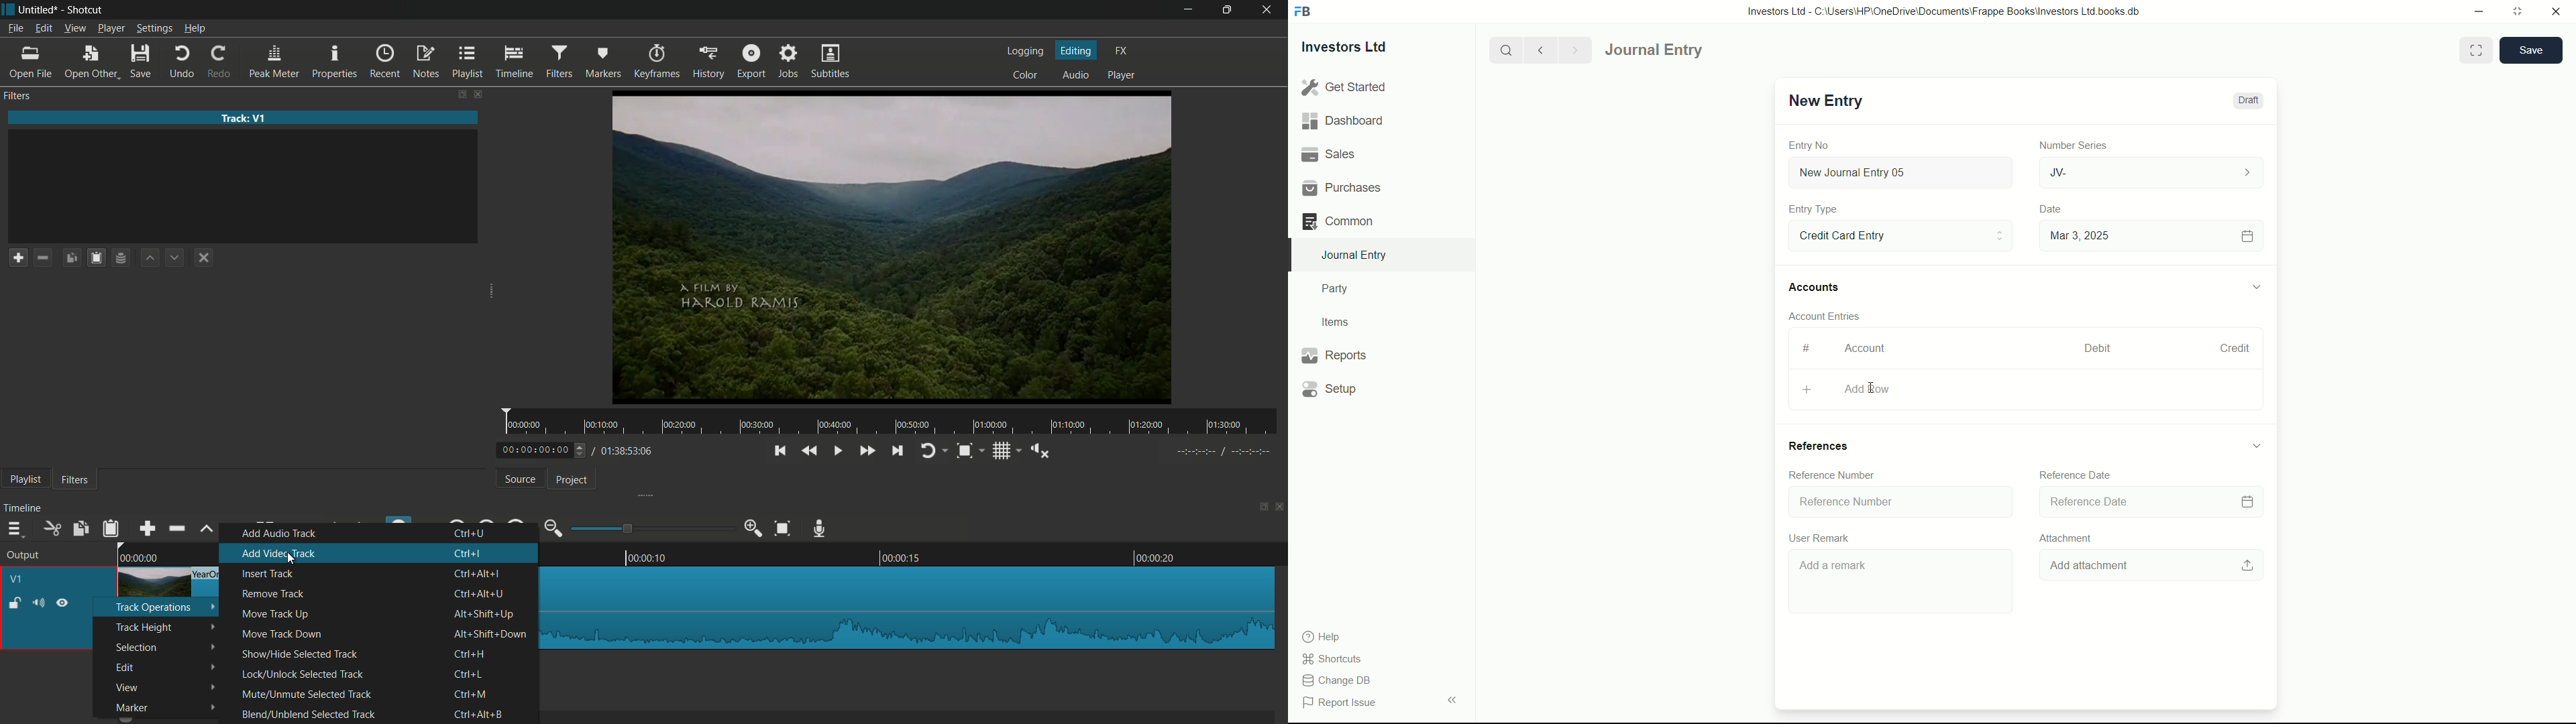 The image size is (2576, 728). Describe the element at coordinates (204, 257) in the screenshot. I see `deselect the filter` at that location.